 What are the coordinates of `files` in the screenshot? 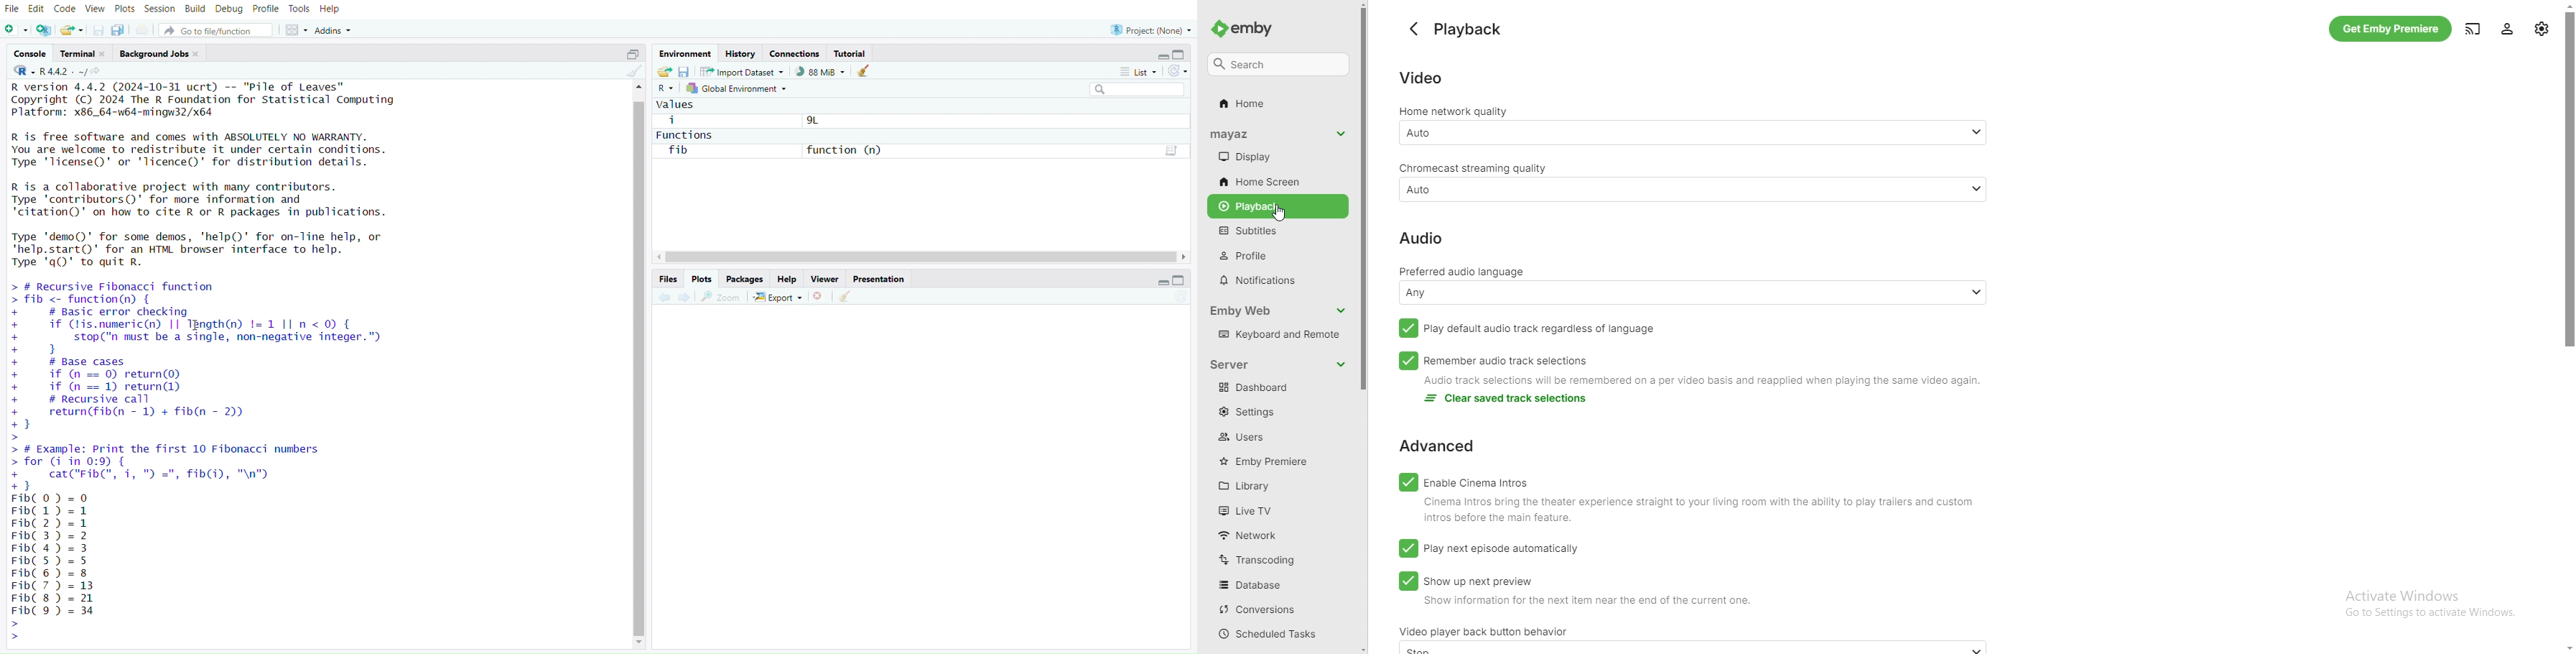 It's located at (667, 280).